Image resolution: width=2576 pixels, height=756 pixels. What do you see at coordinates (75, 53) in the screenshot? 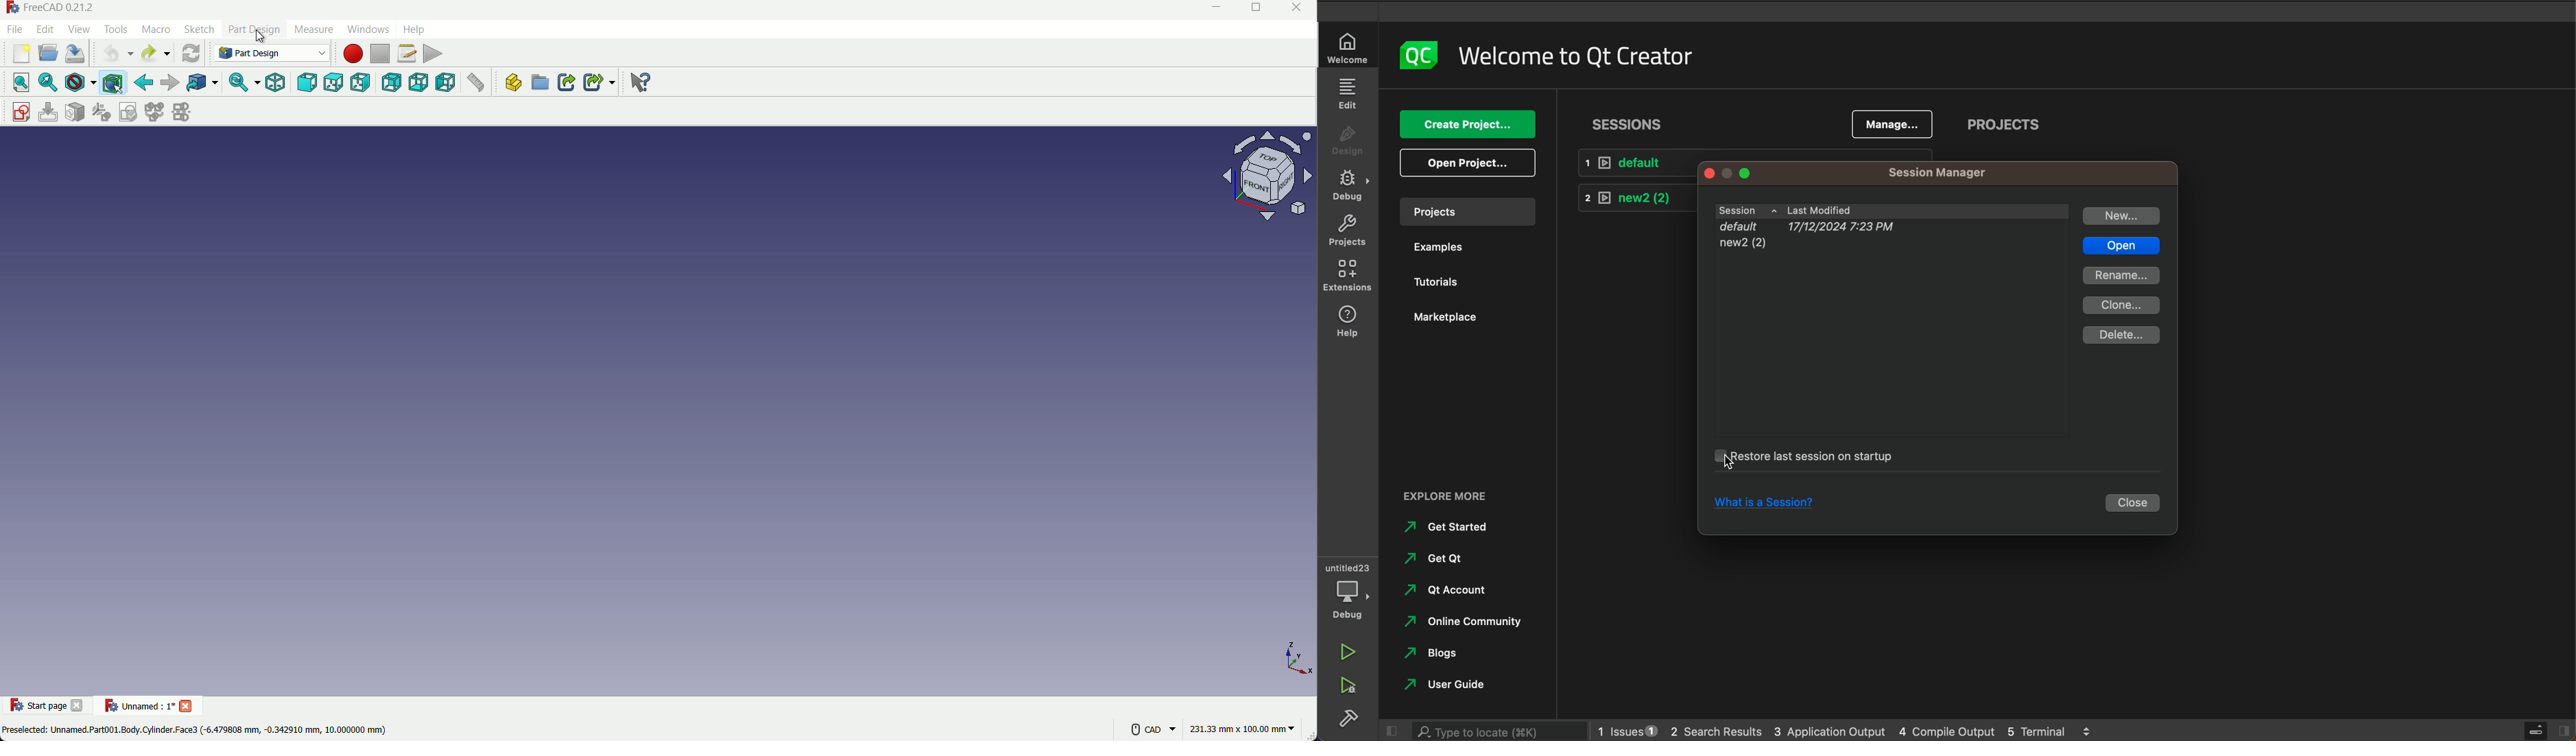
I see `save file` at bounding box center [75, 53].